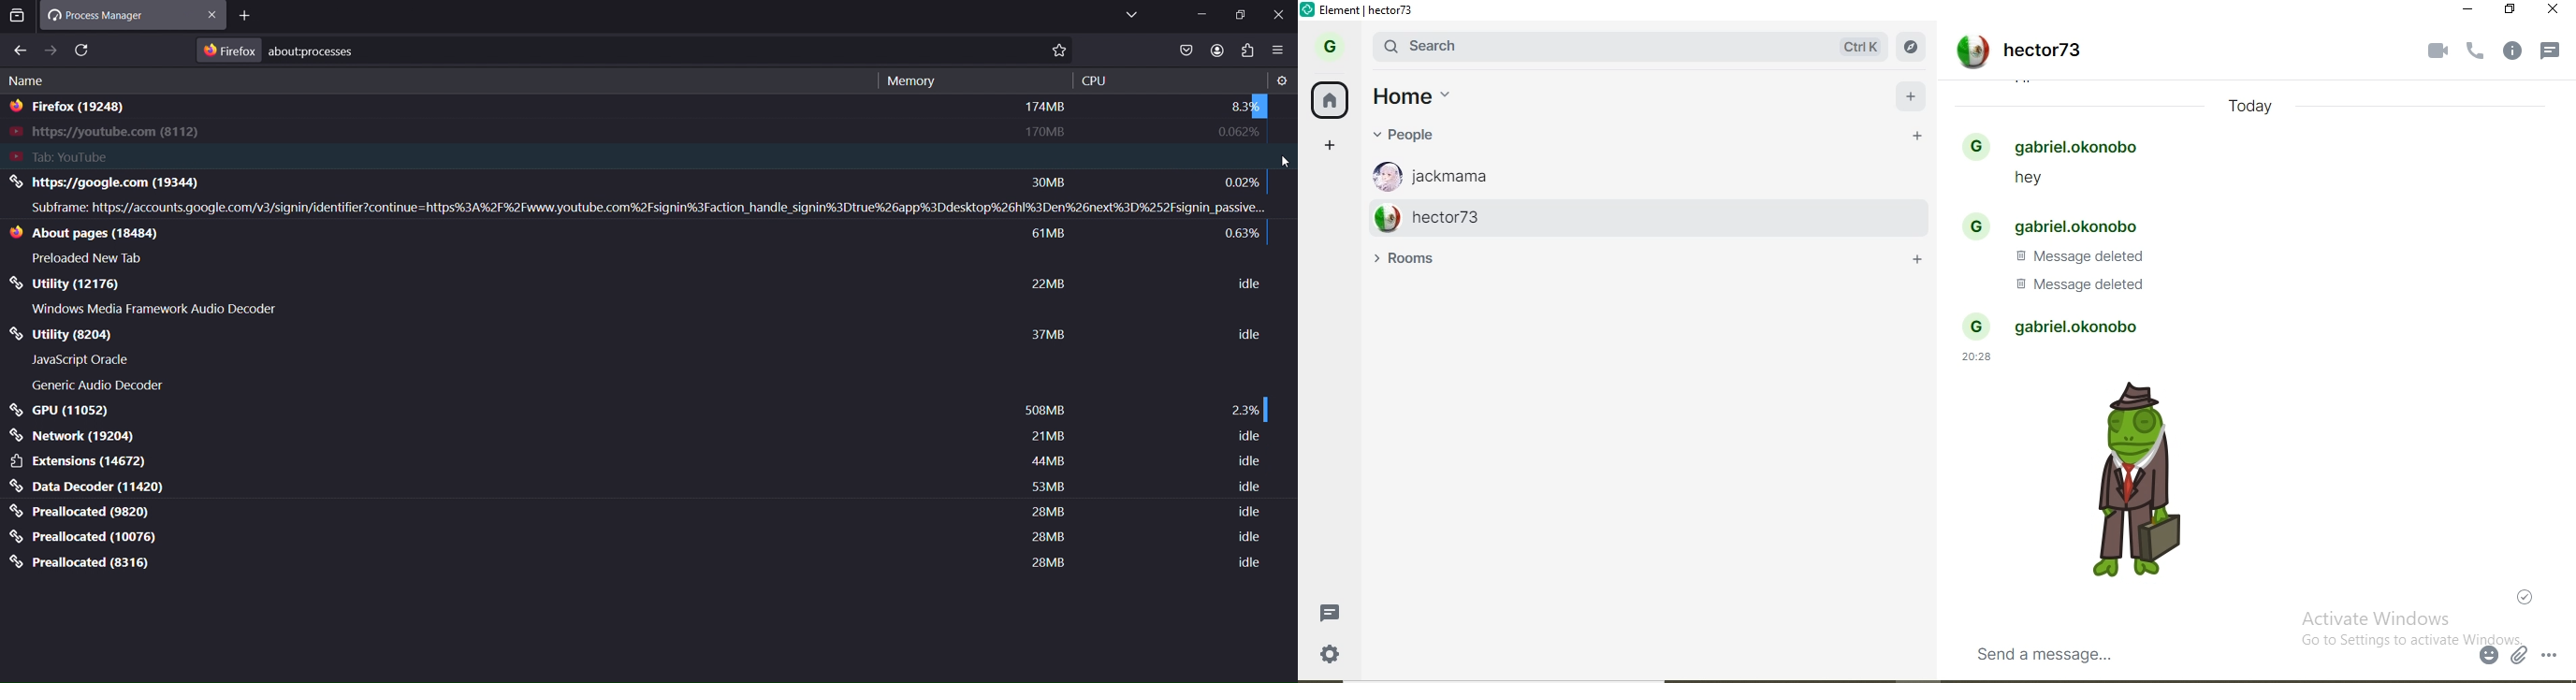 The image size is (2576, 700). Describe the element at coordinates (1287, 162) in the screenshot. I see `cursor` at that location.